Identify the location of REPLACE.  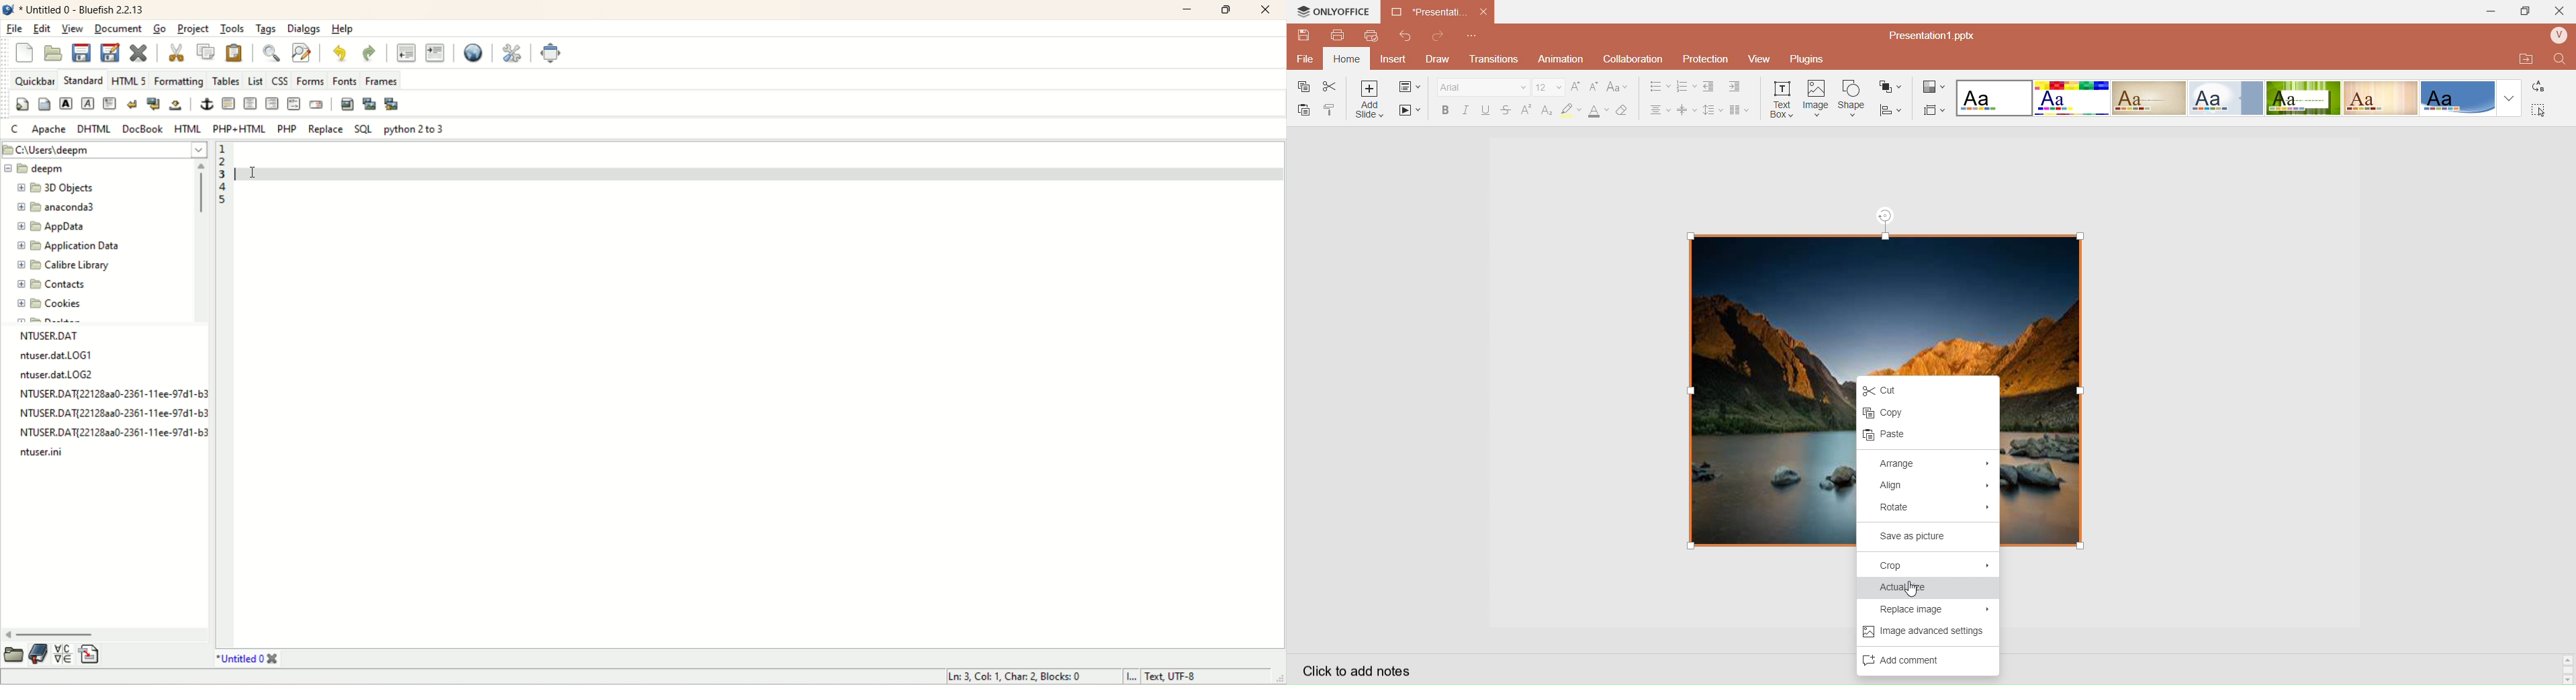
(324, 127).